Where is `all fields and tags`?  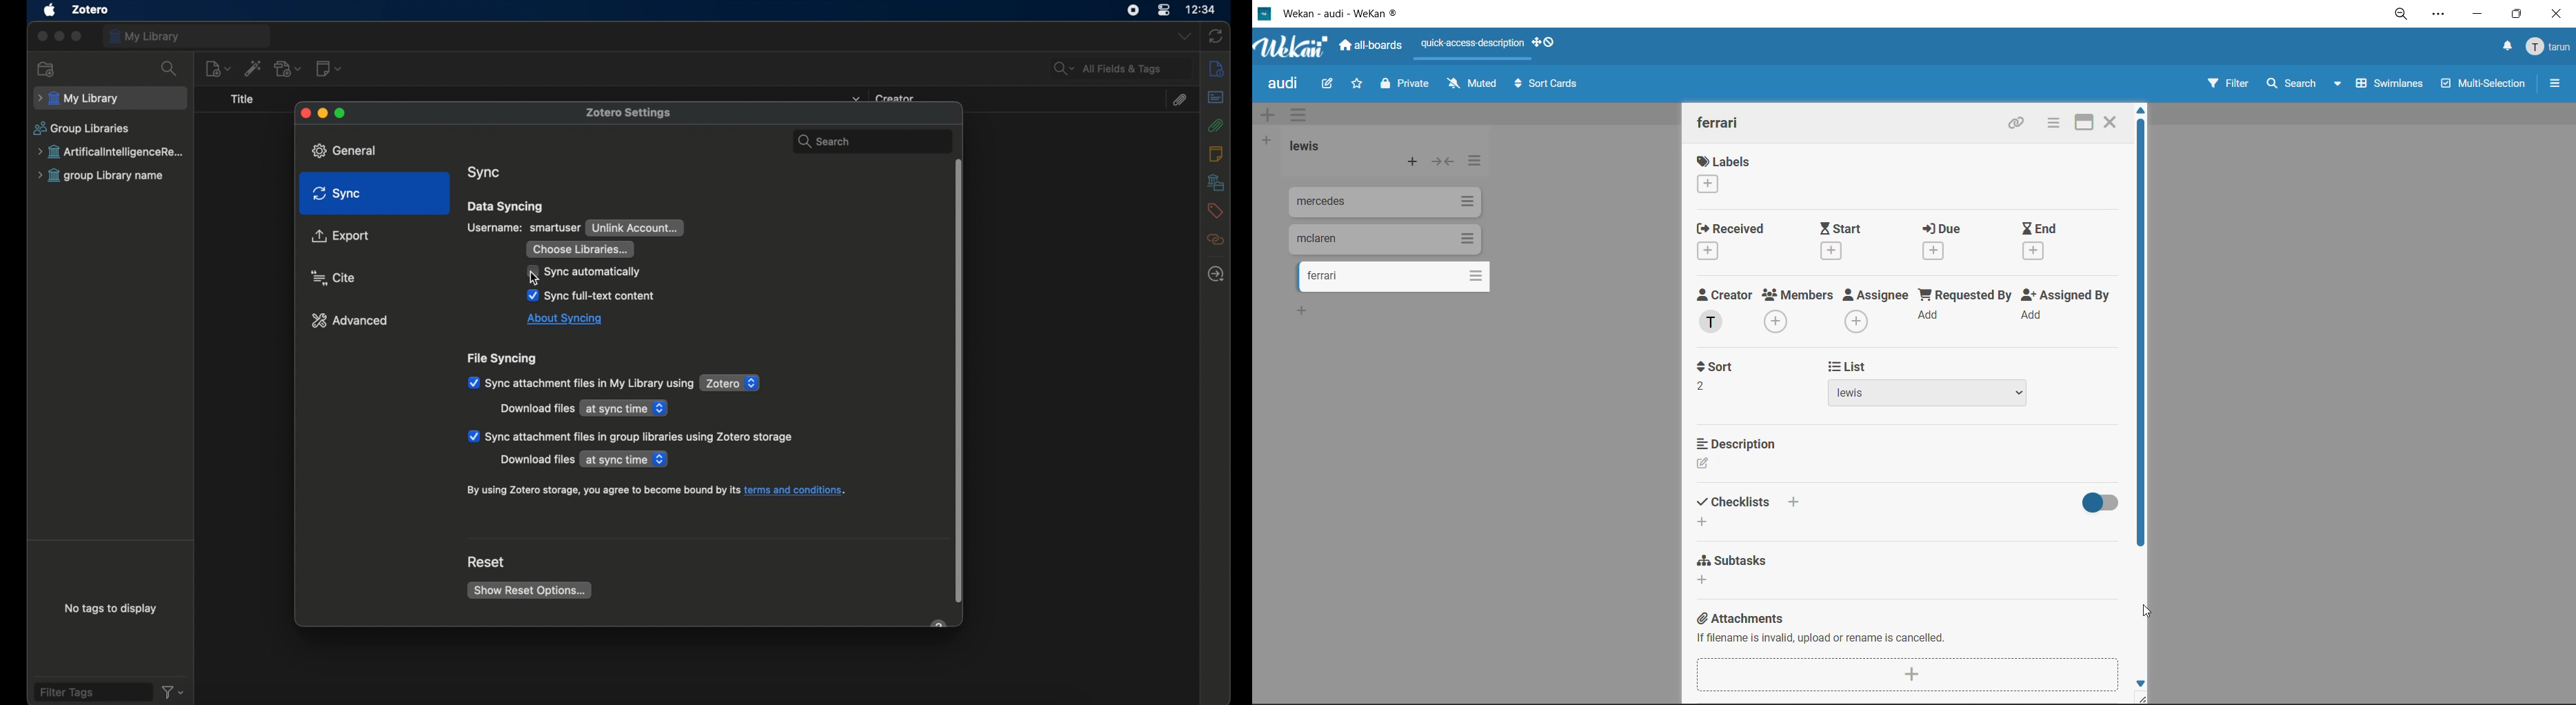
all fields and tags is located at coordinates (1121, 69).